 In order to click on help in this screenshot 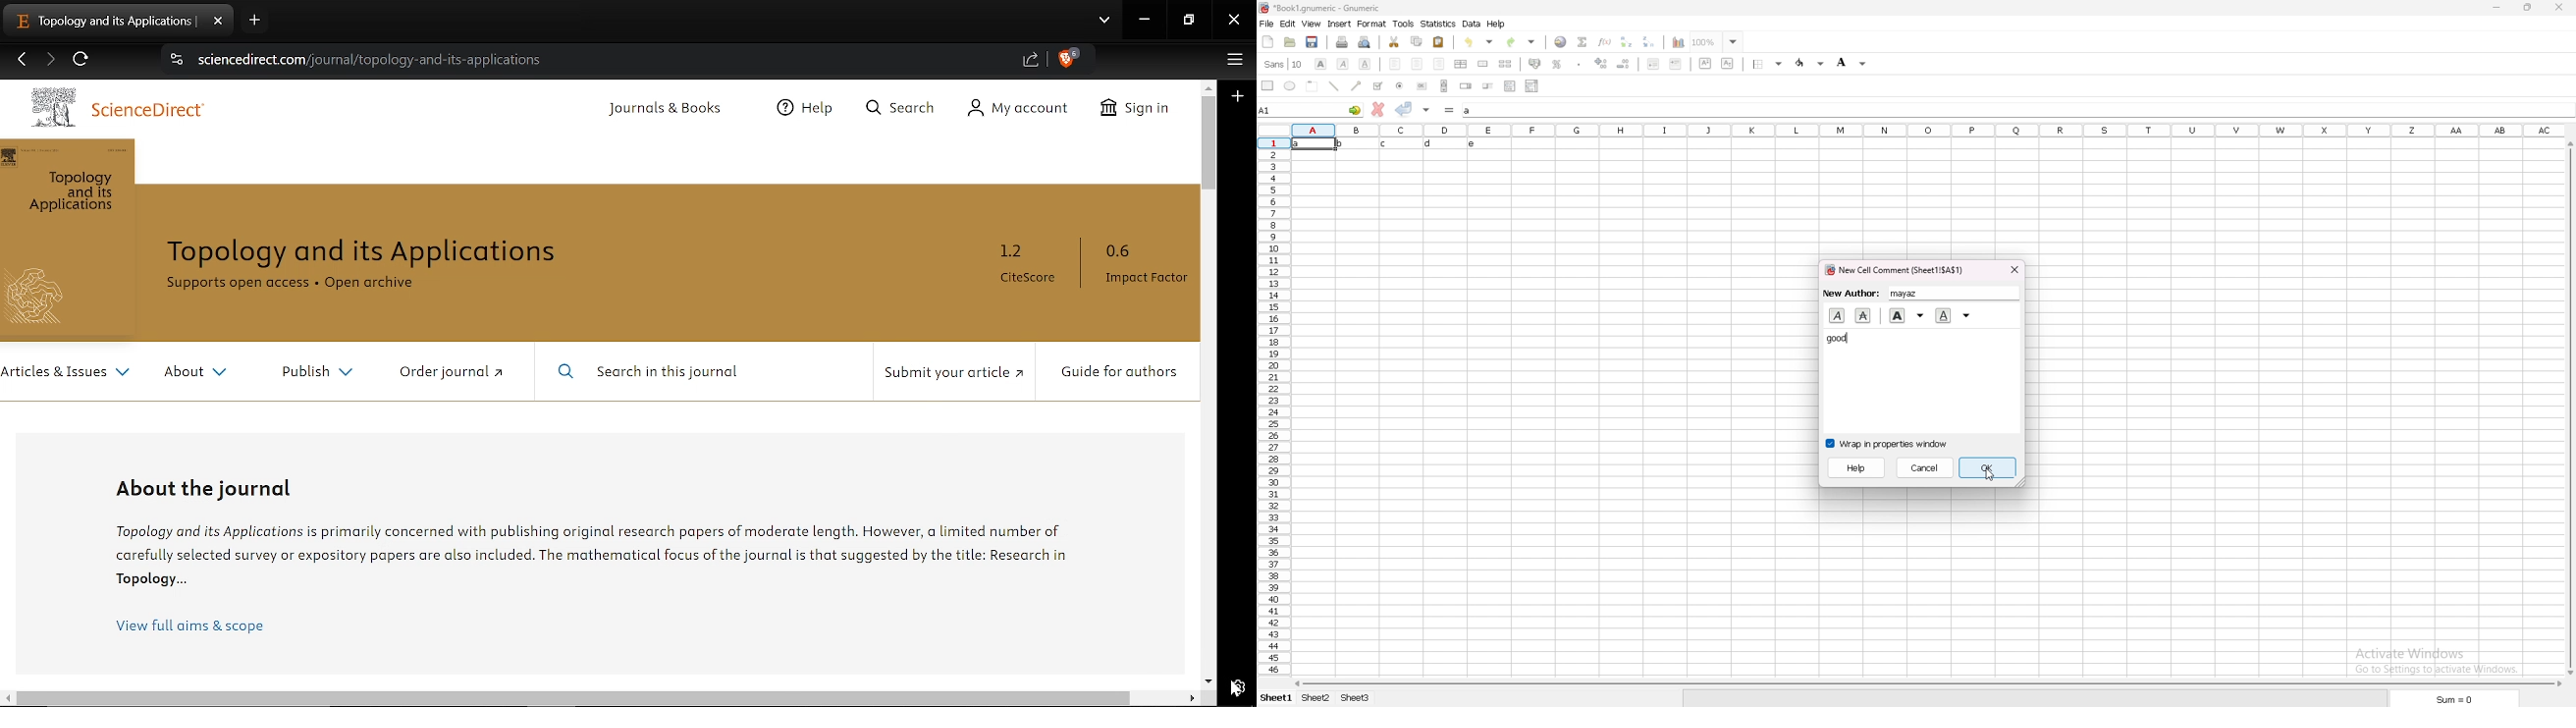, I will do `click(1498, 24)`.